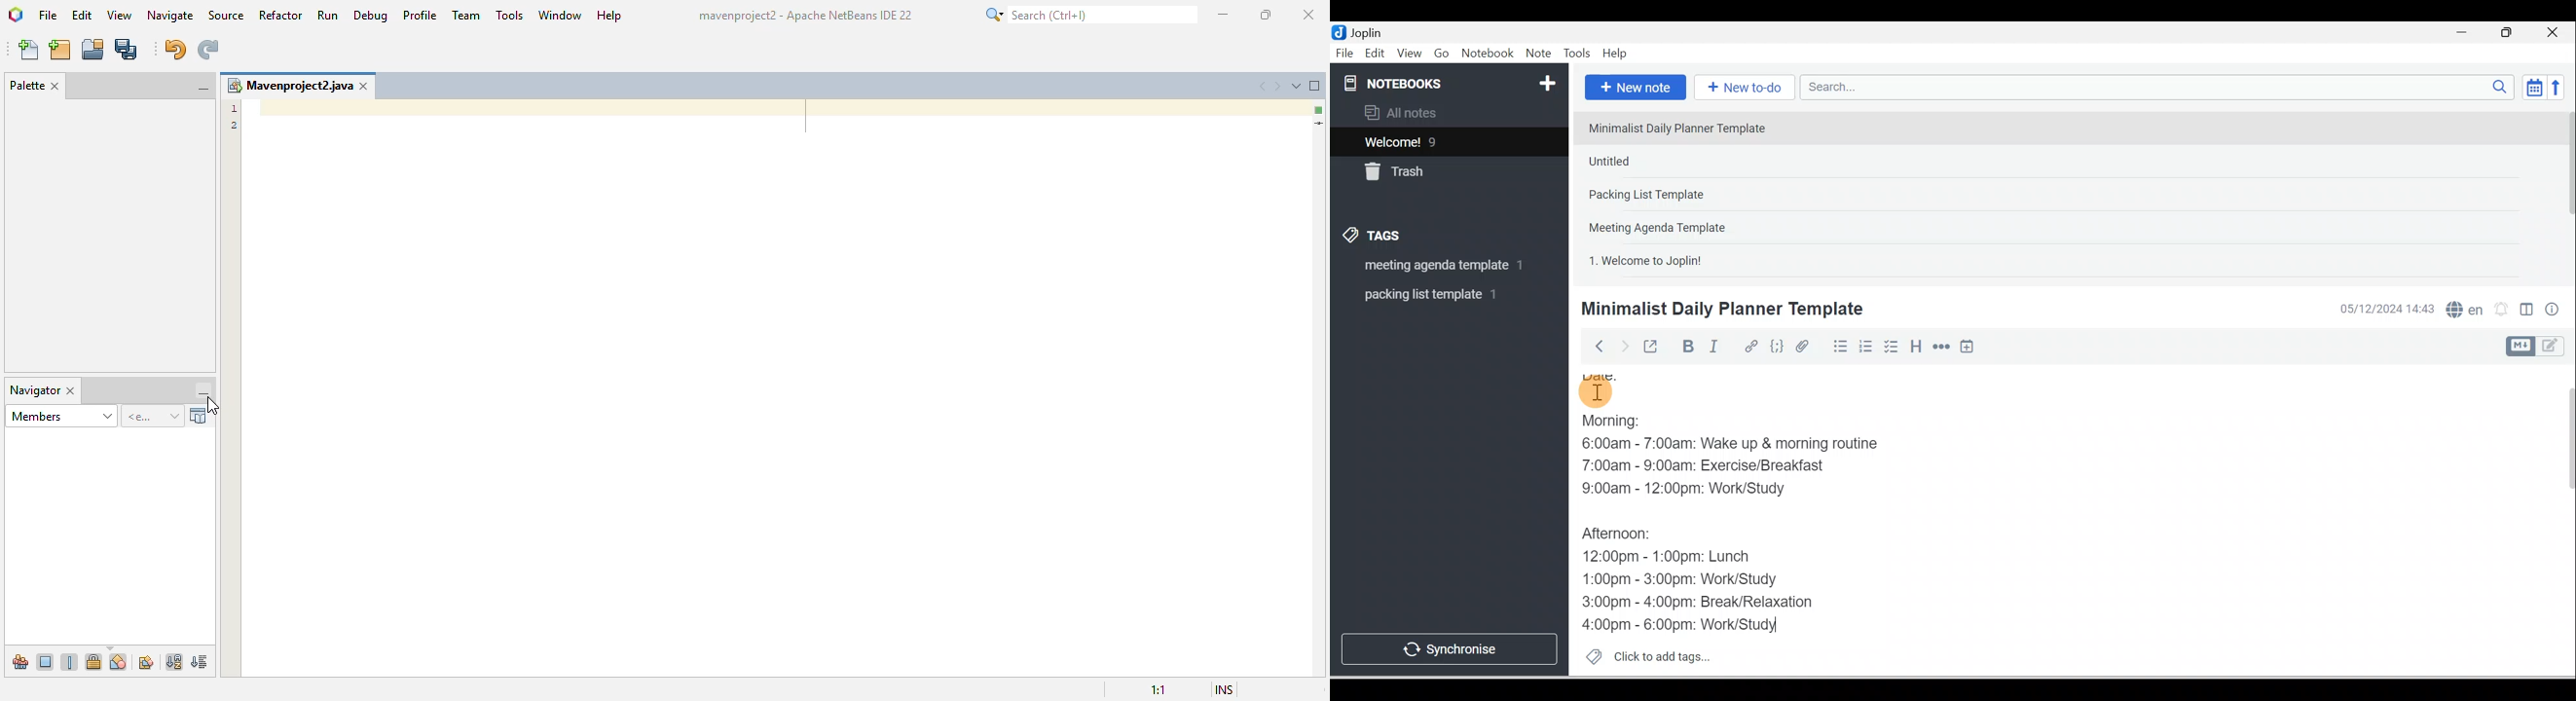 This screenshot has width=2576, height=728. I want to click on Help, so click(1615, 54).